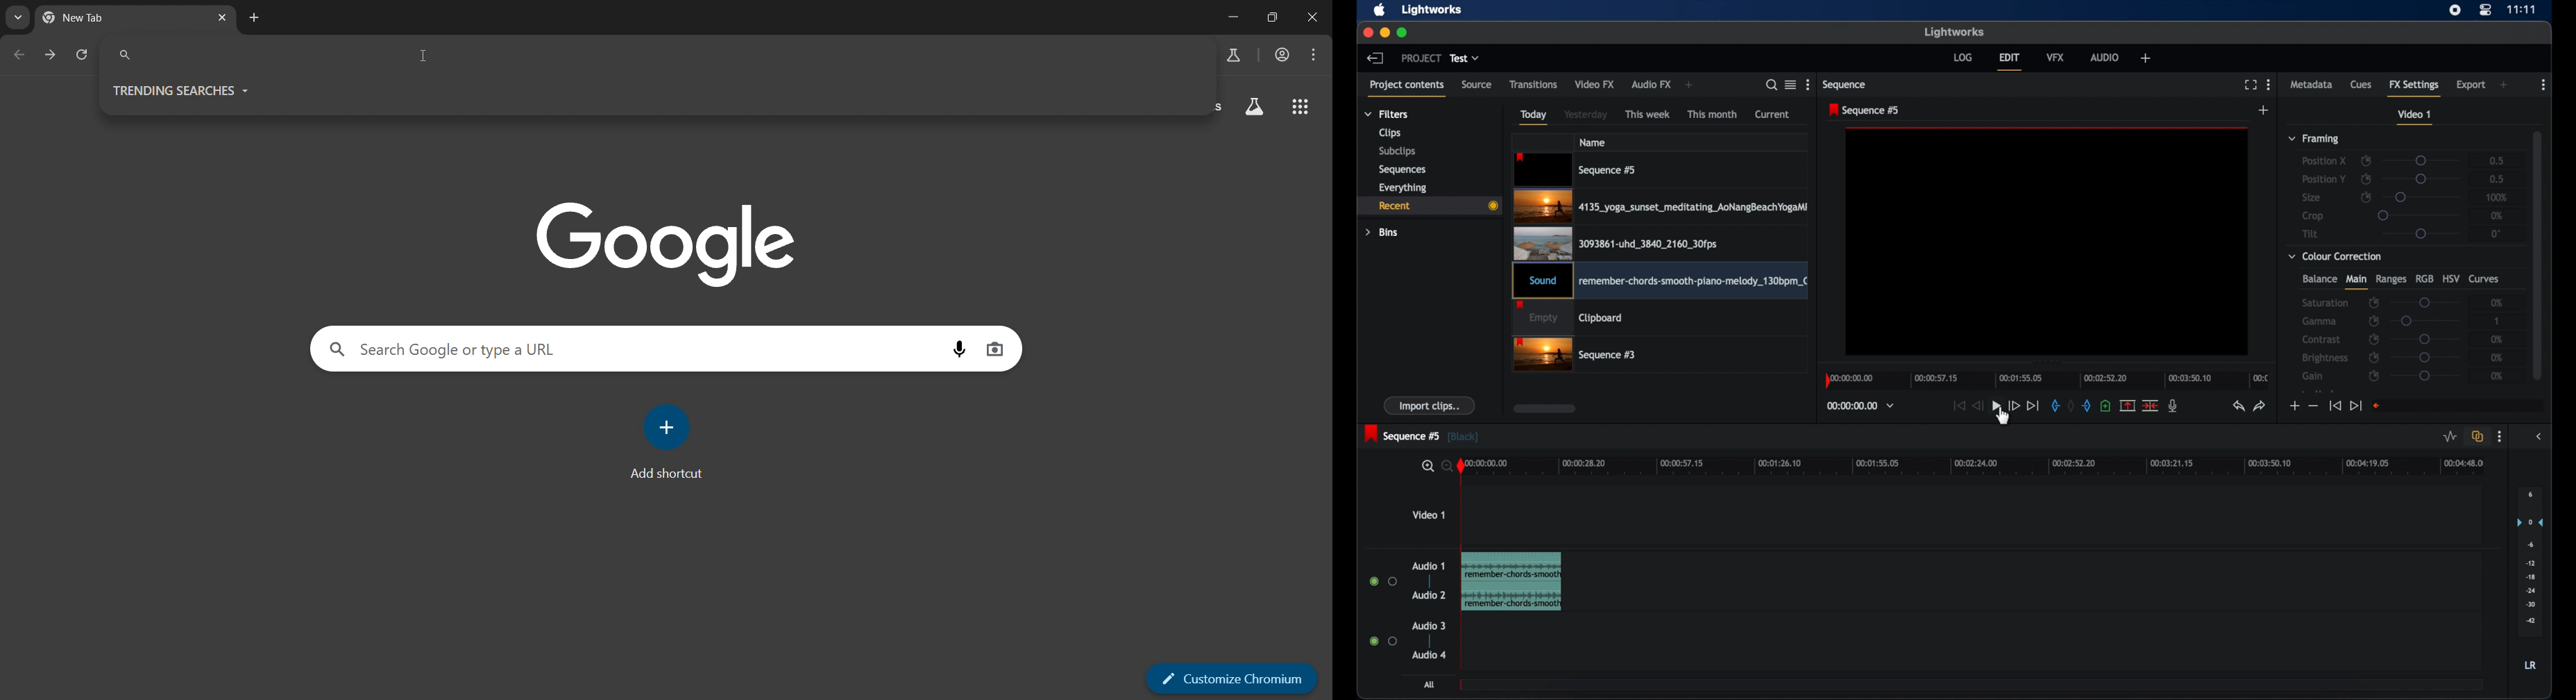  What do you see at coordinates (1231, 54) in the screenshot?
I see `search labs` at bounding box center [1231, 54].